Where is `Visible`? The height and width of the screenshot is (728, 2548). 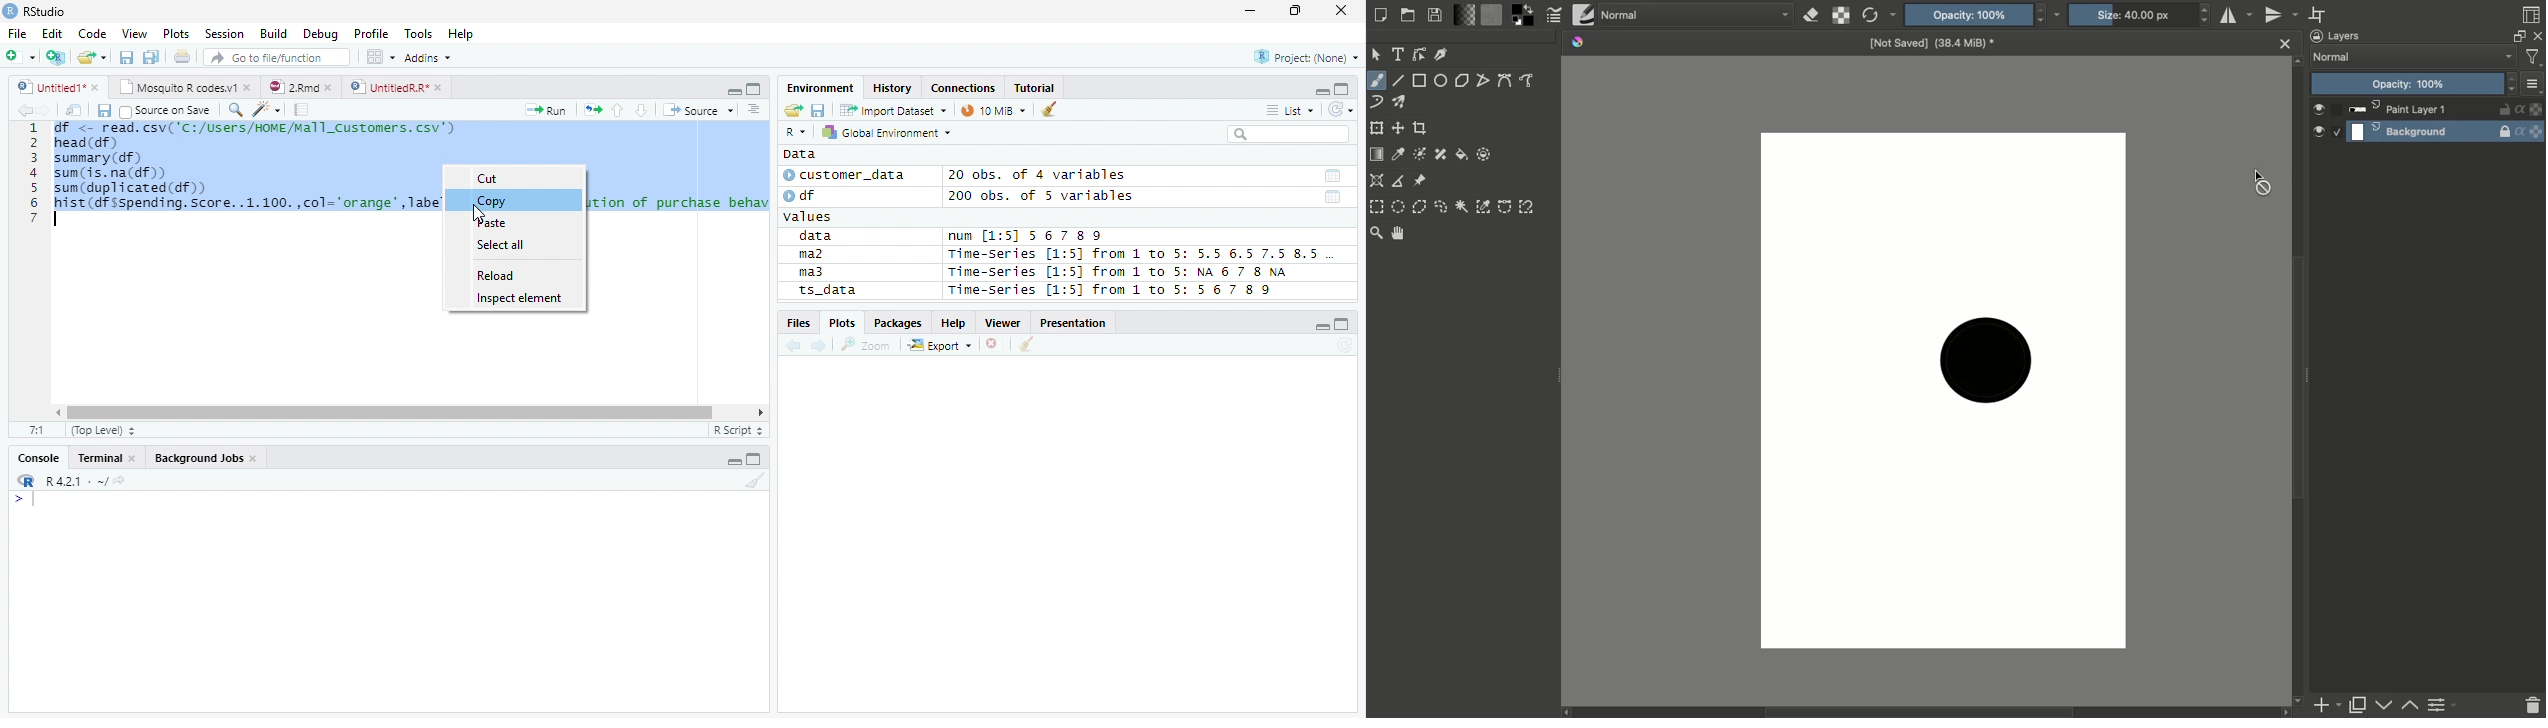
Visible is located at coordinates (2323, 133).